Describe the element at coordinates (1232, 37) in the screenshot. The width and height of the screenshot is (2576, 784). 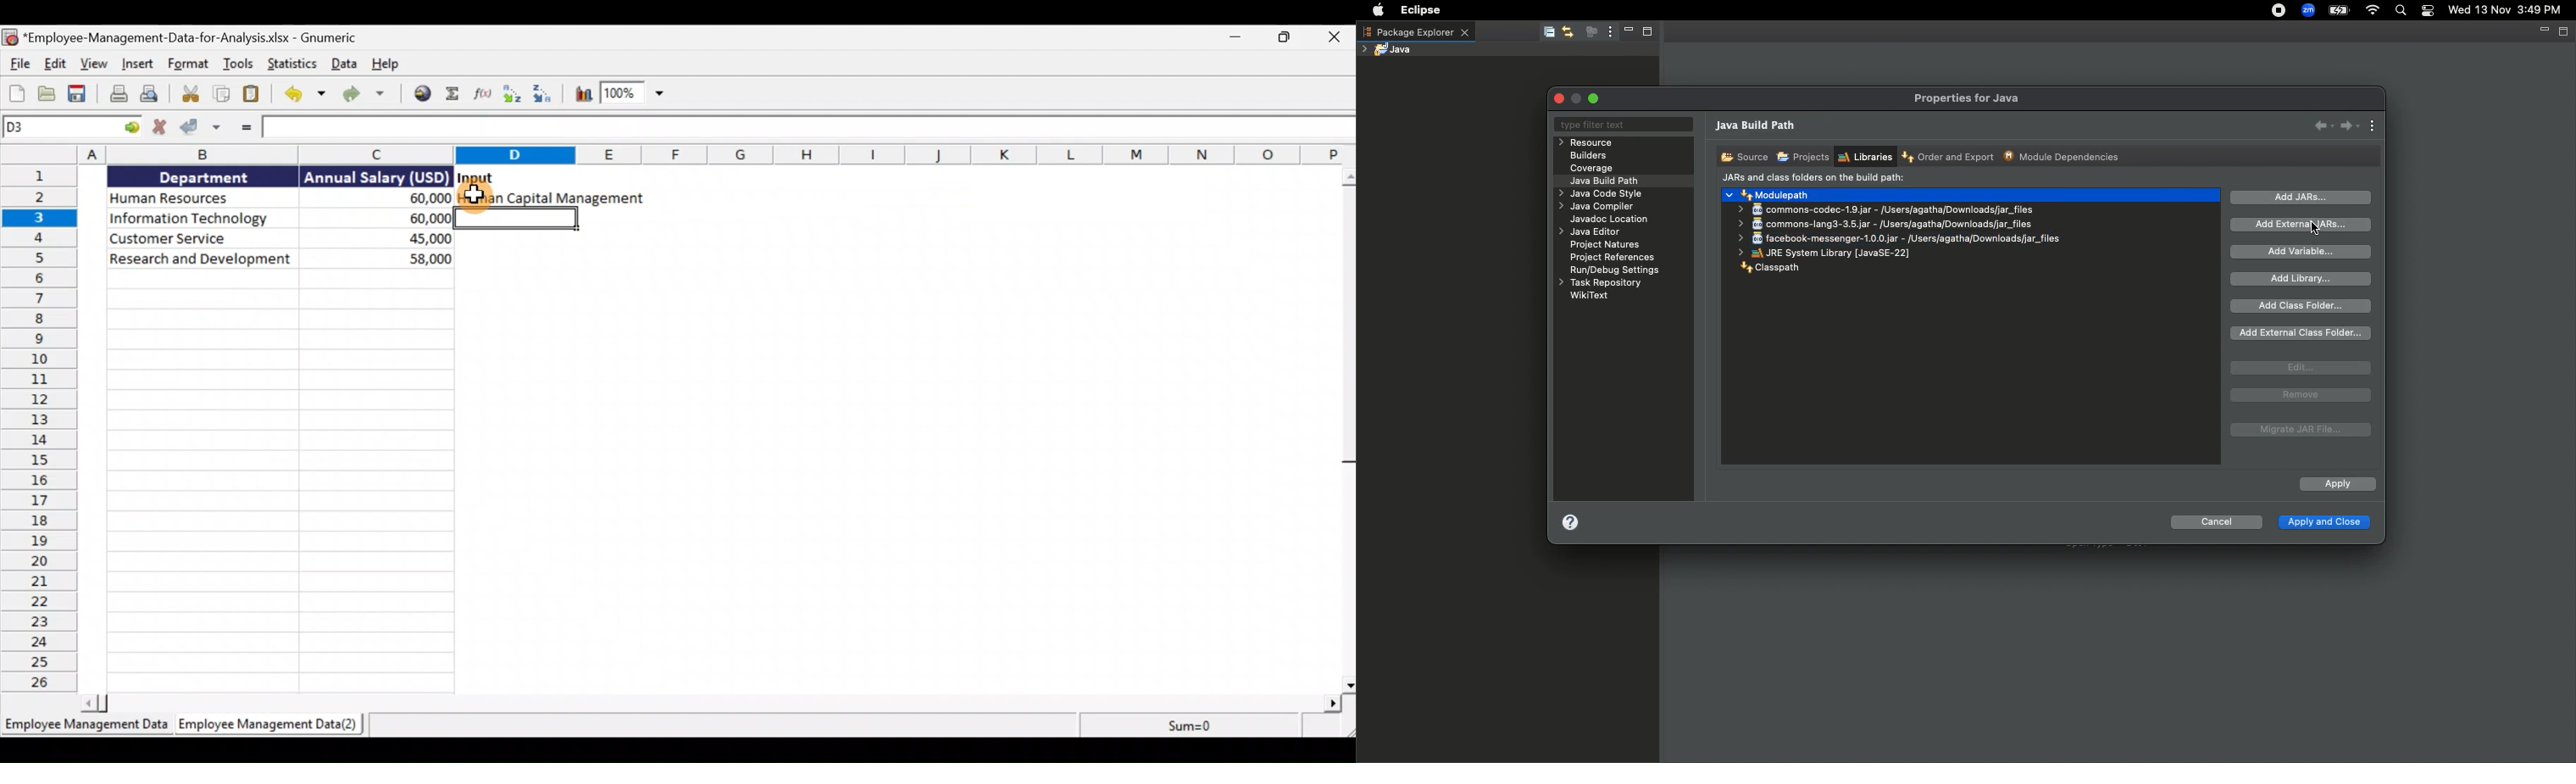
I see `Minimise` at that location.